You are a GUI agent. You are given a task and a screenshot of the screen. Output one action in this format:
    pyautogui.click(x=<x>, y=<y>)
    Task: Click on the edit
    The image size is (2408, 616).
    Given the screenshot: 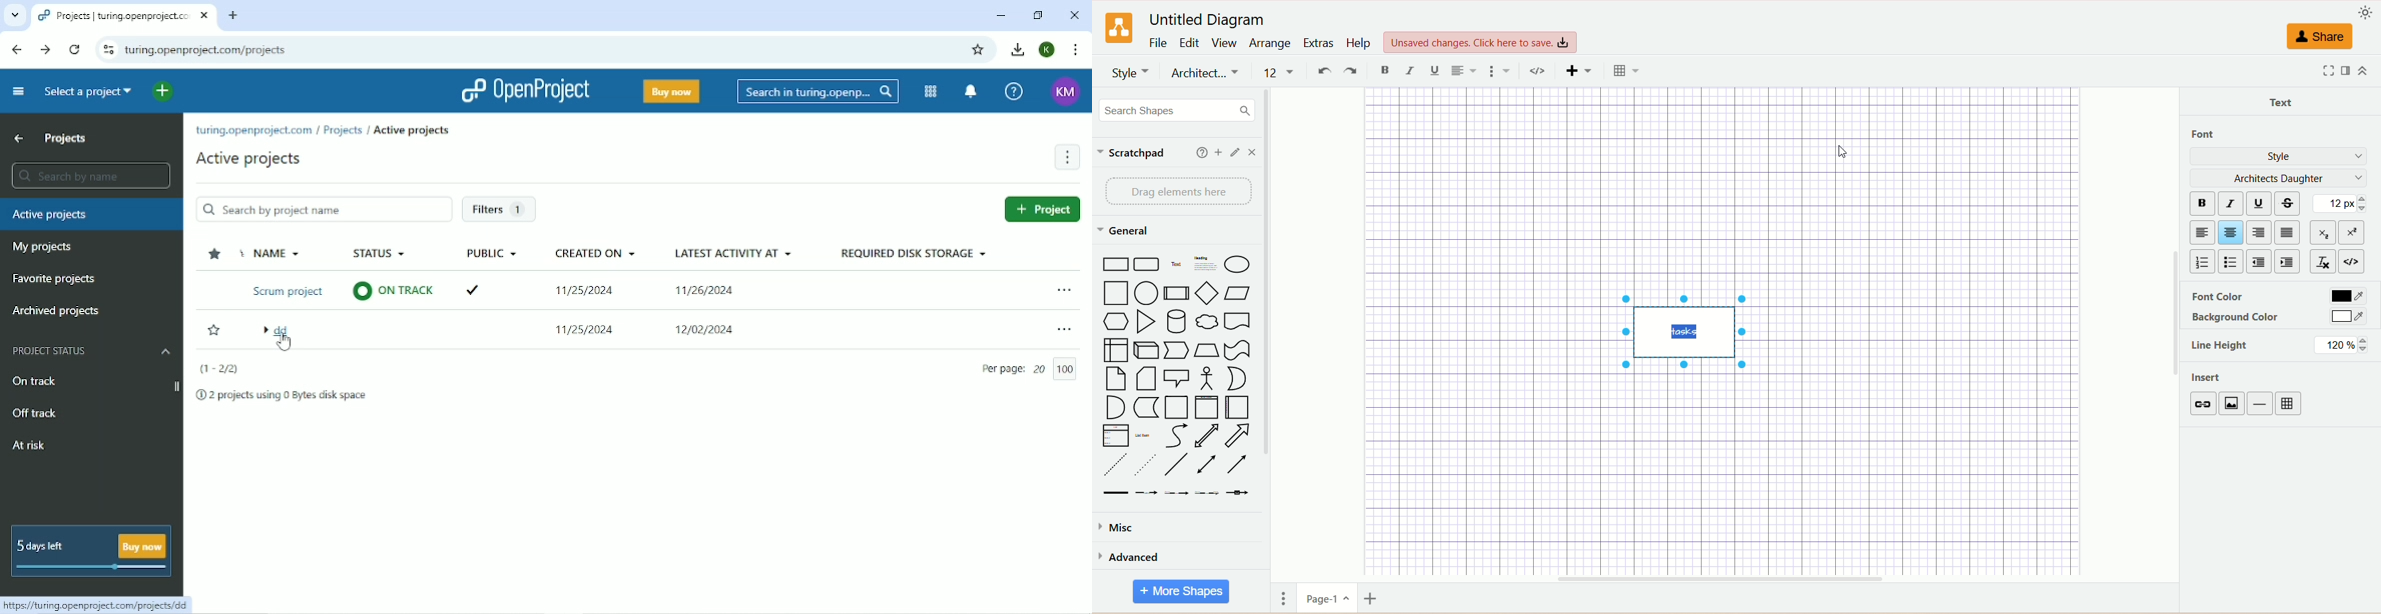 What is the action you would take?
    pyautogui.click(x=1236, y=152)
    